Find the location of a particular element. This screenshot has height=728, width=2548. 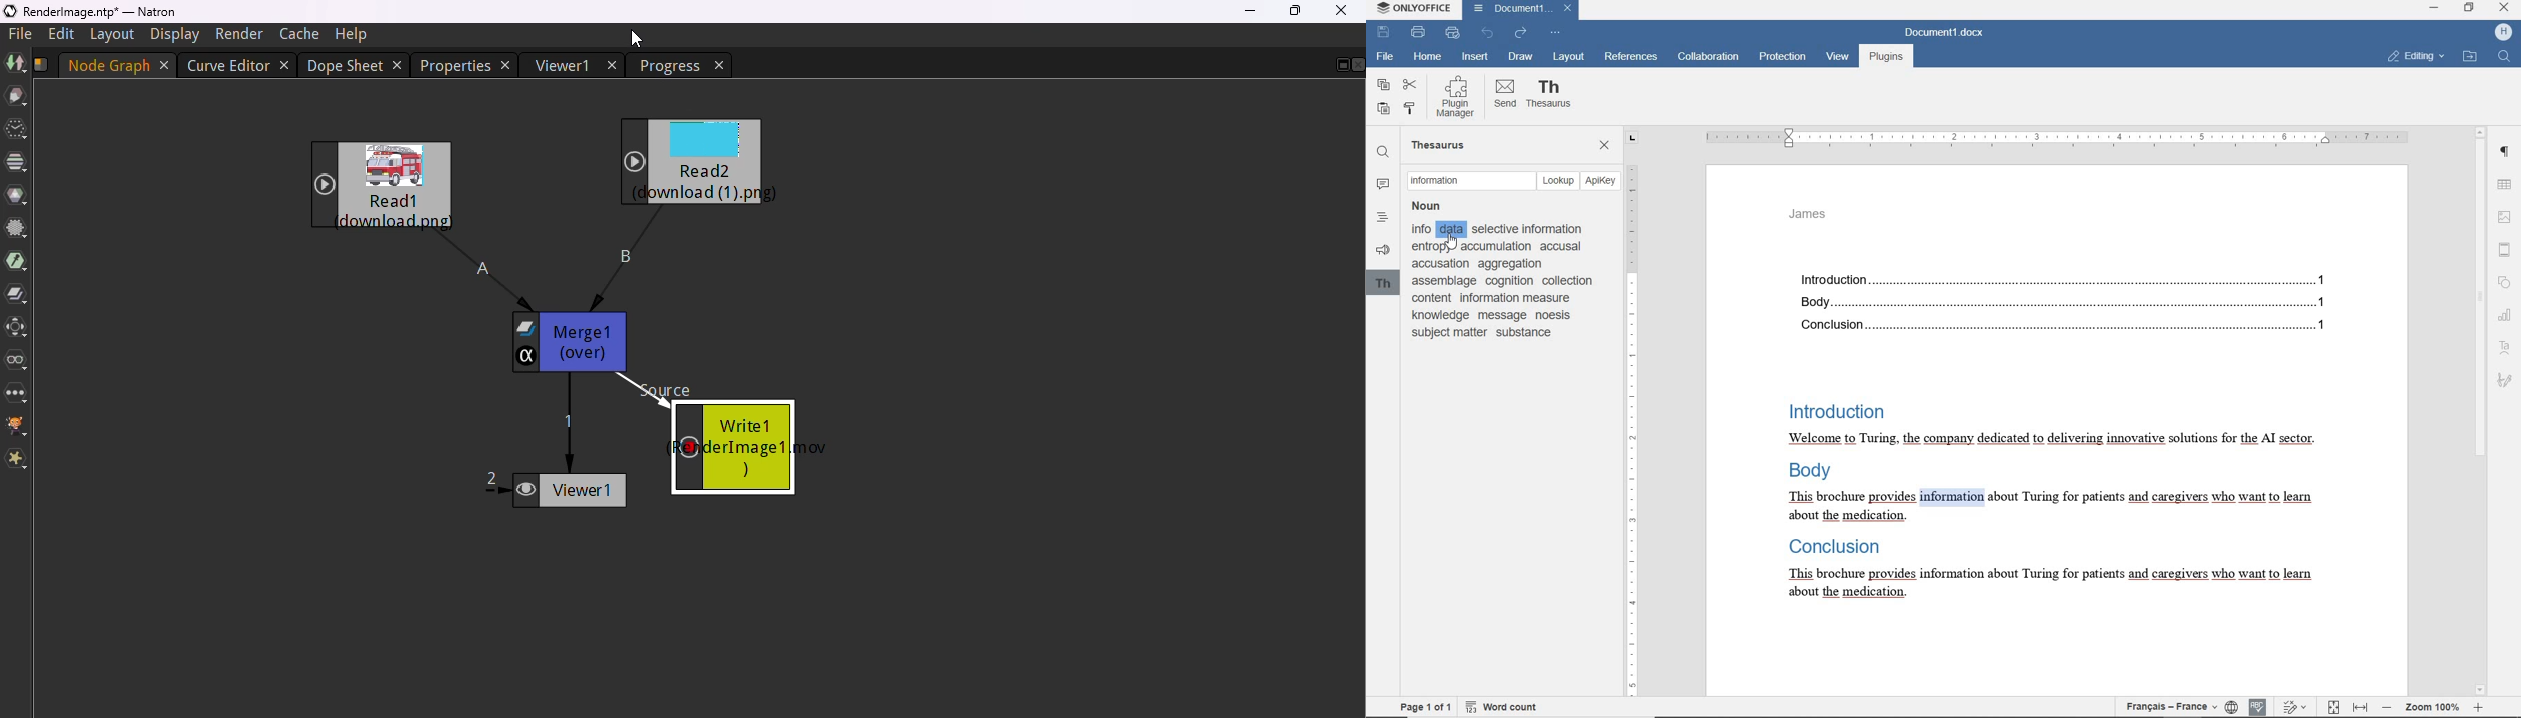

PROTECTION is located at coordinates (1782, 58).